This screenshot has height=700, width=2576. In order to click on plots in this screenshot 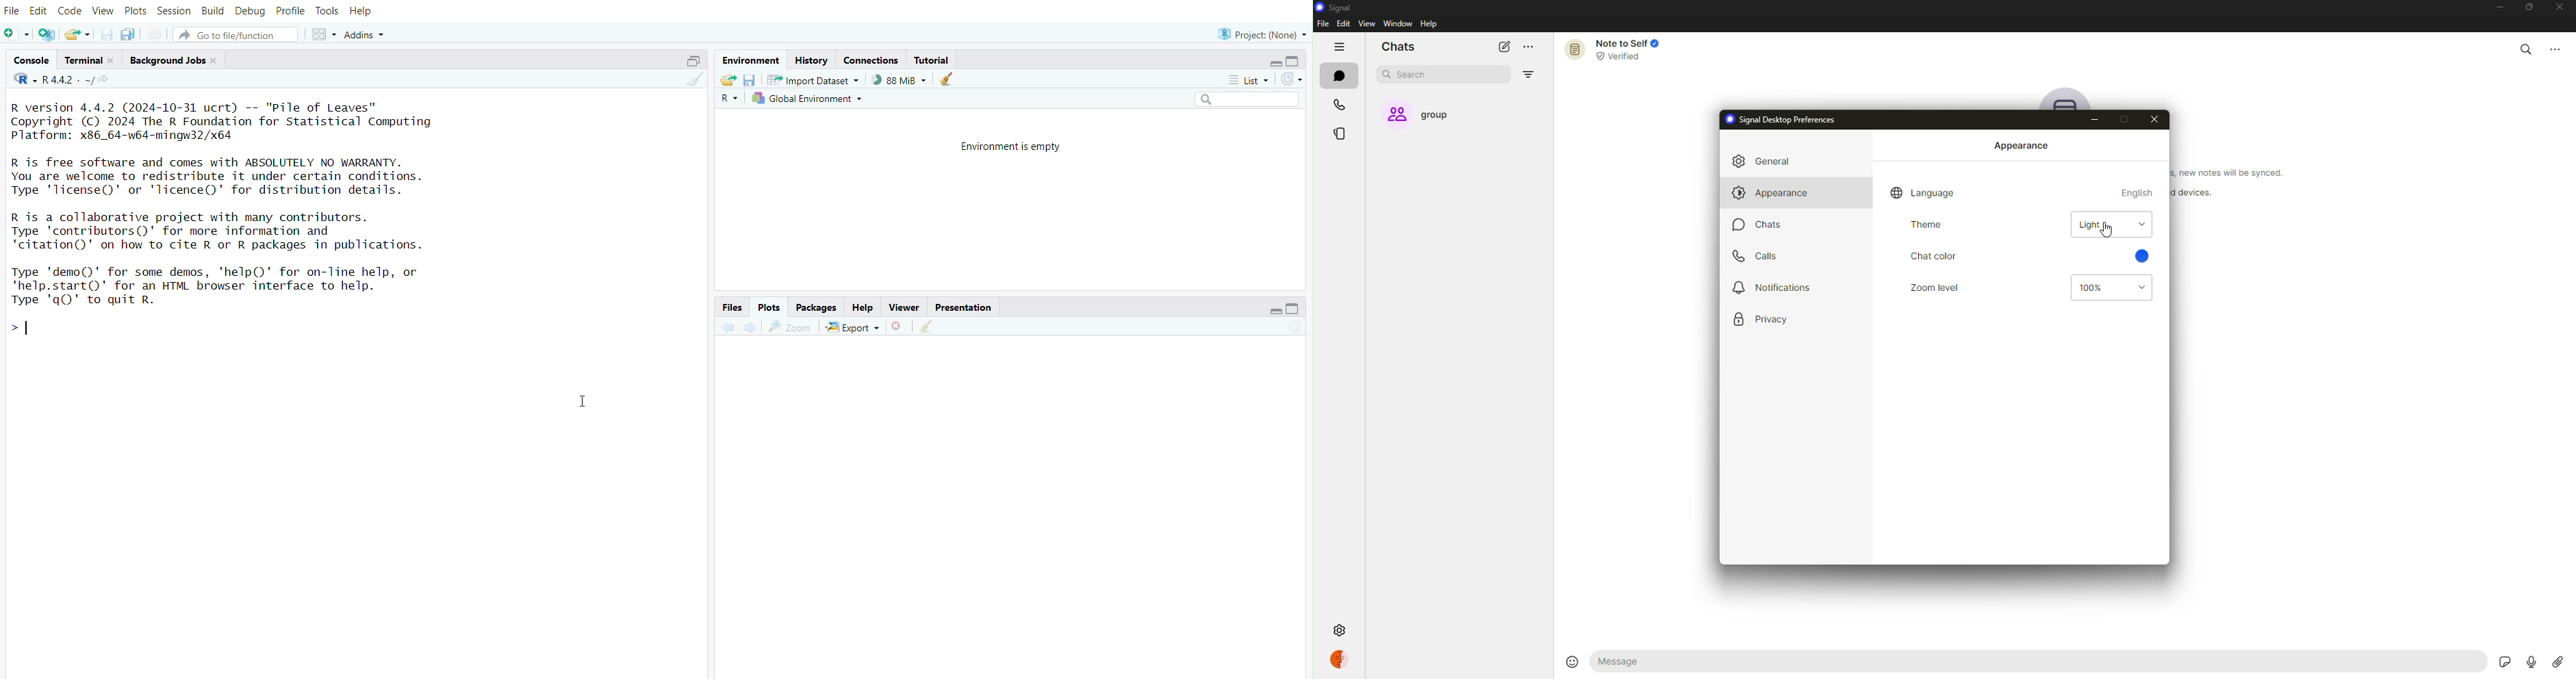, I will do `click(135, 9)`.